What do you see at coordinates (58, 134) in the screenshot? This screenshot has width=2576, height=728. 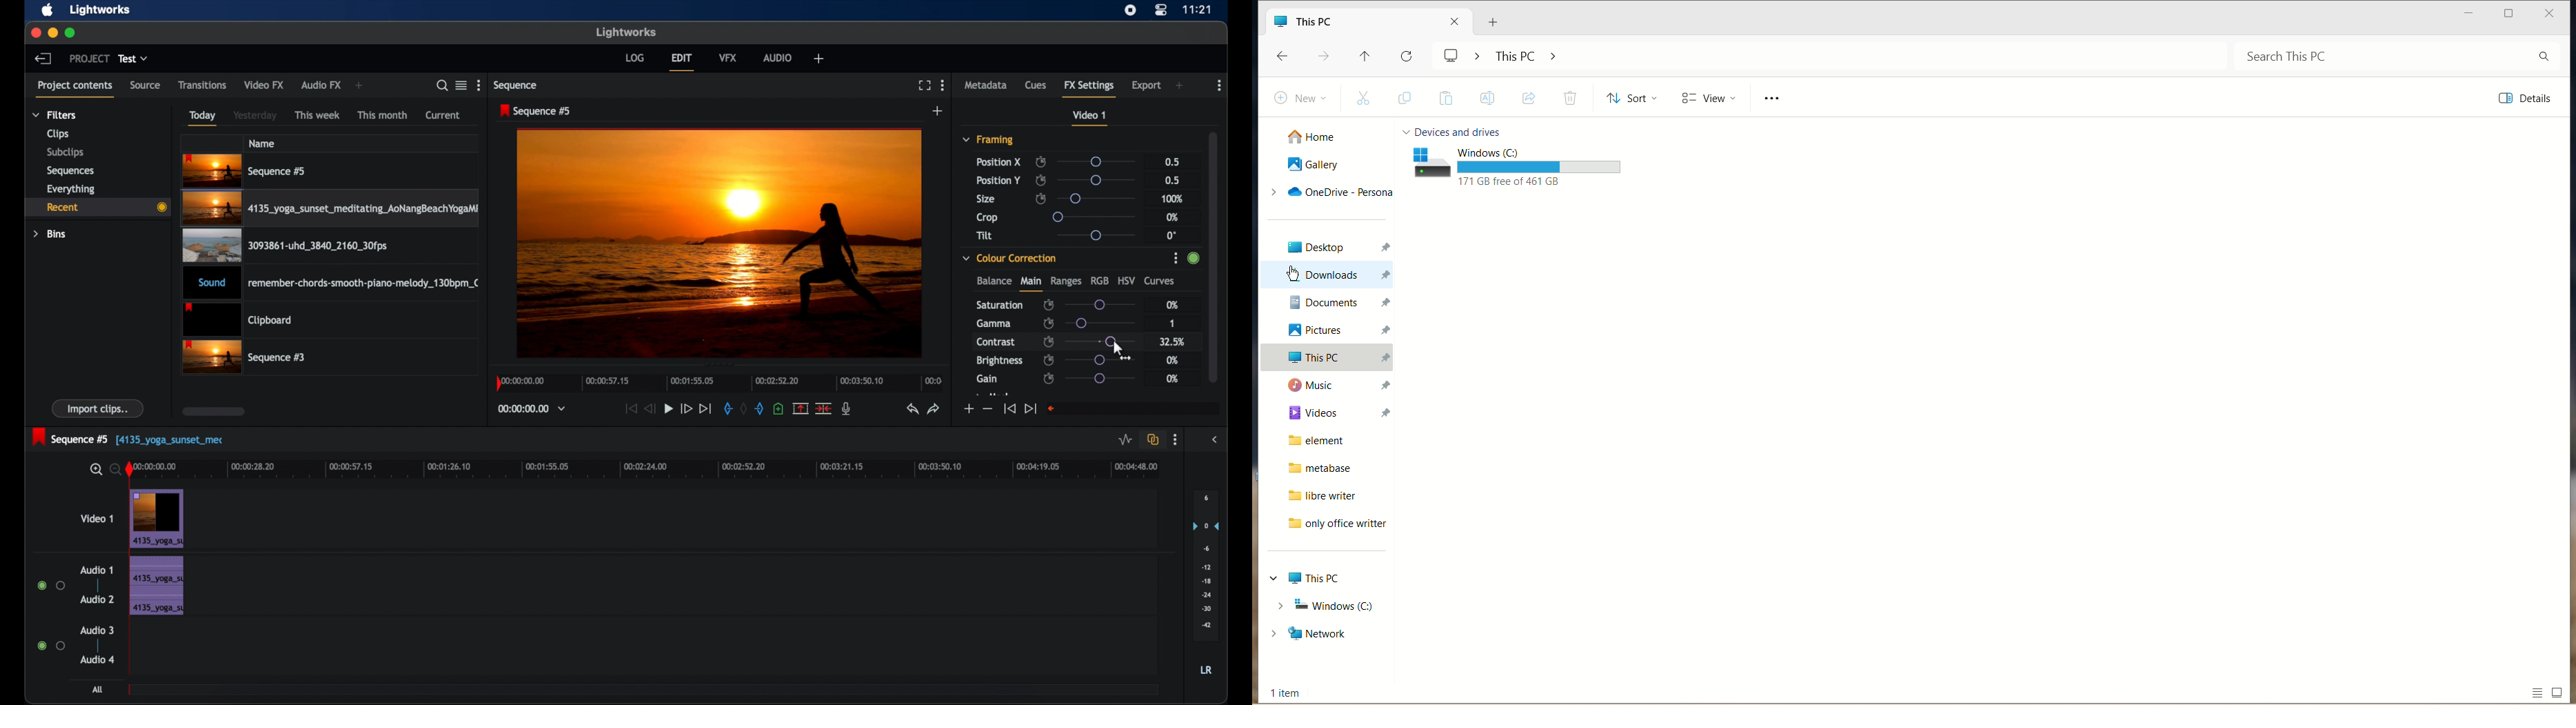 I see `clips` at bounding box center [58, 134].